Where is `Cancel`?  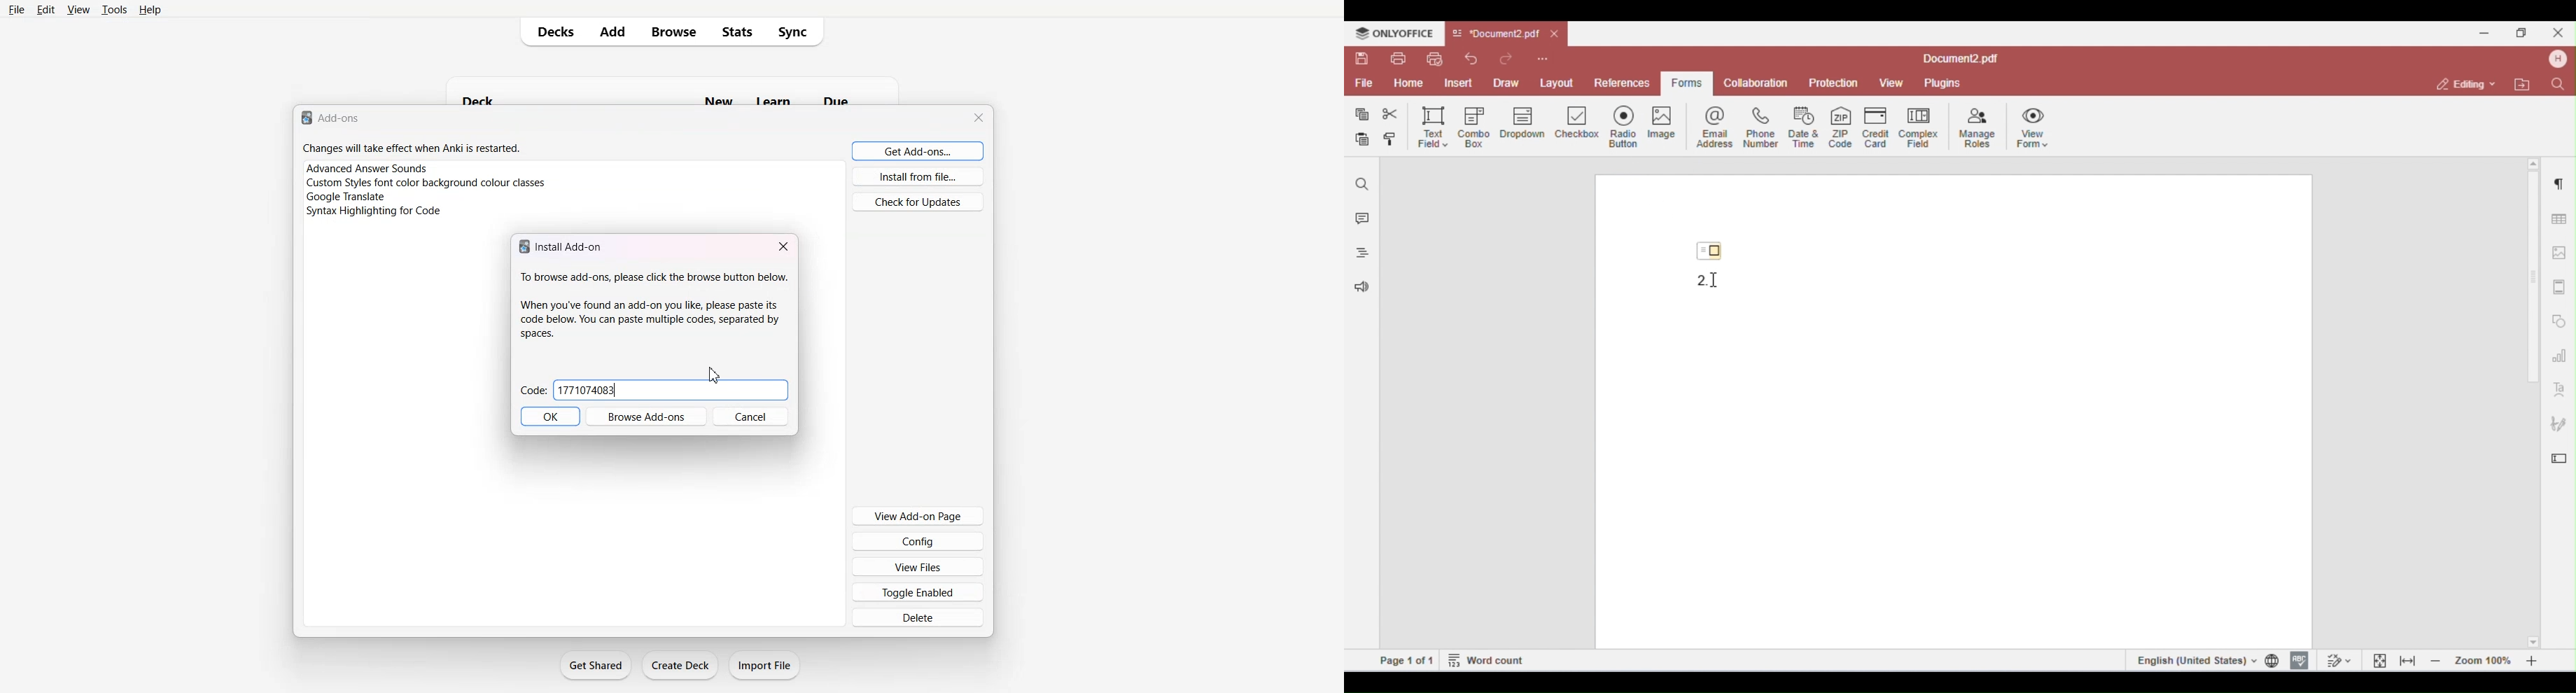
Cancel is located at coordinates (750, 416).